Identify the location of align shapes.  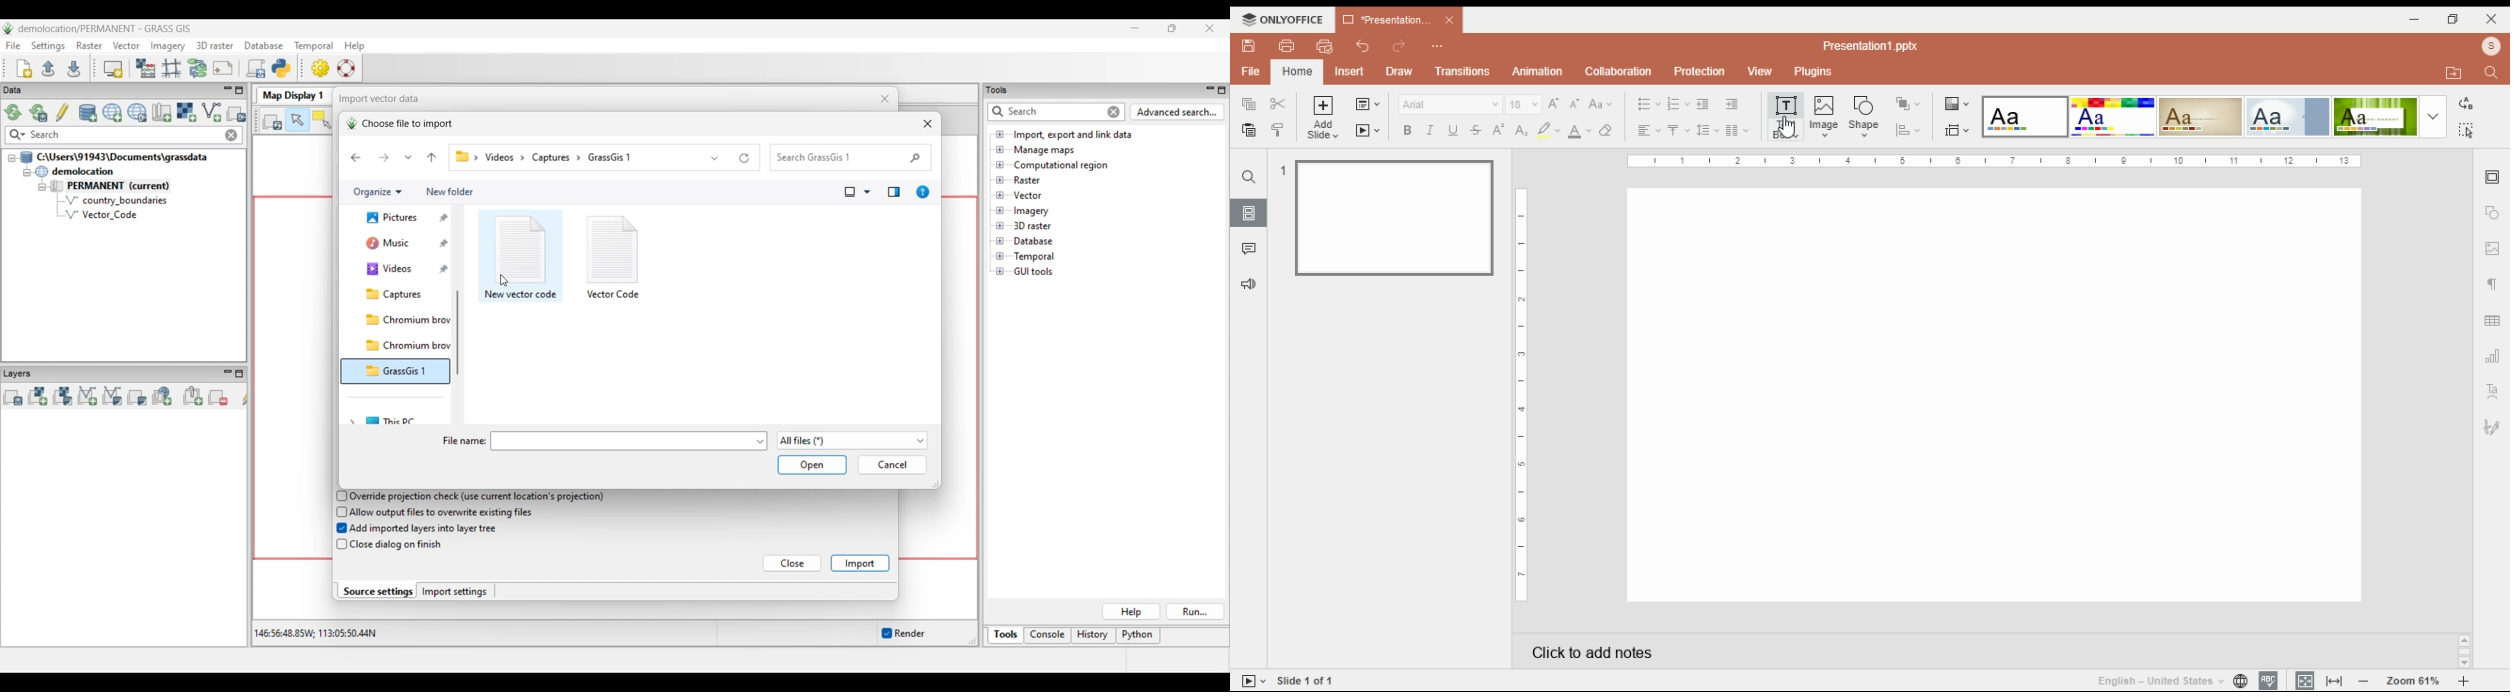
(1908, 132).